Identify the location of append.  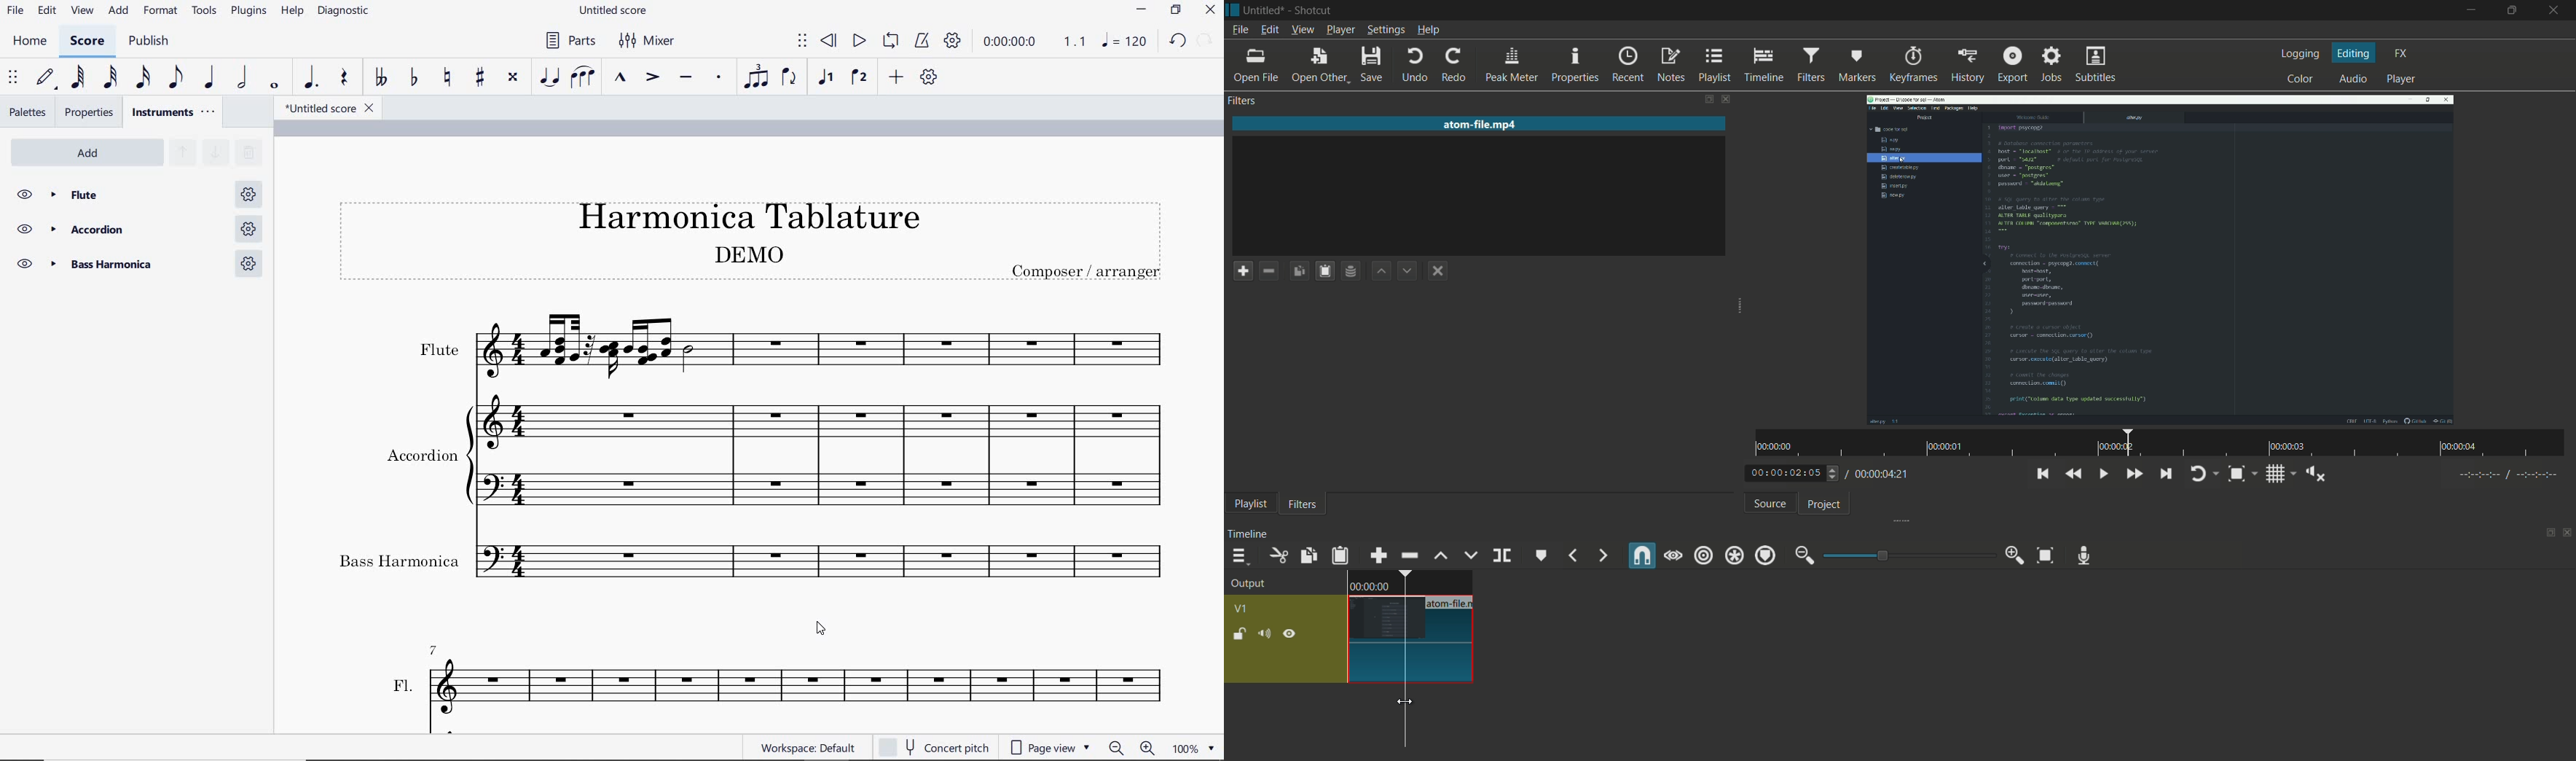
(1380, 555).